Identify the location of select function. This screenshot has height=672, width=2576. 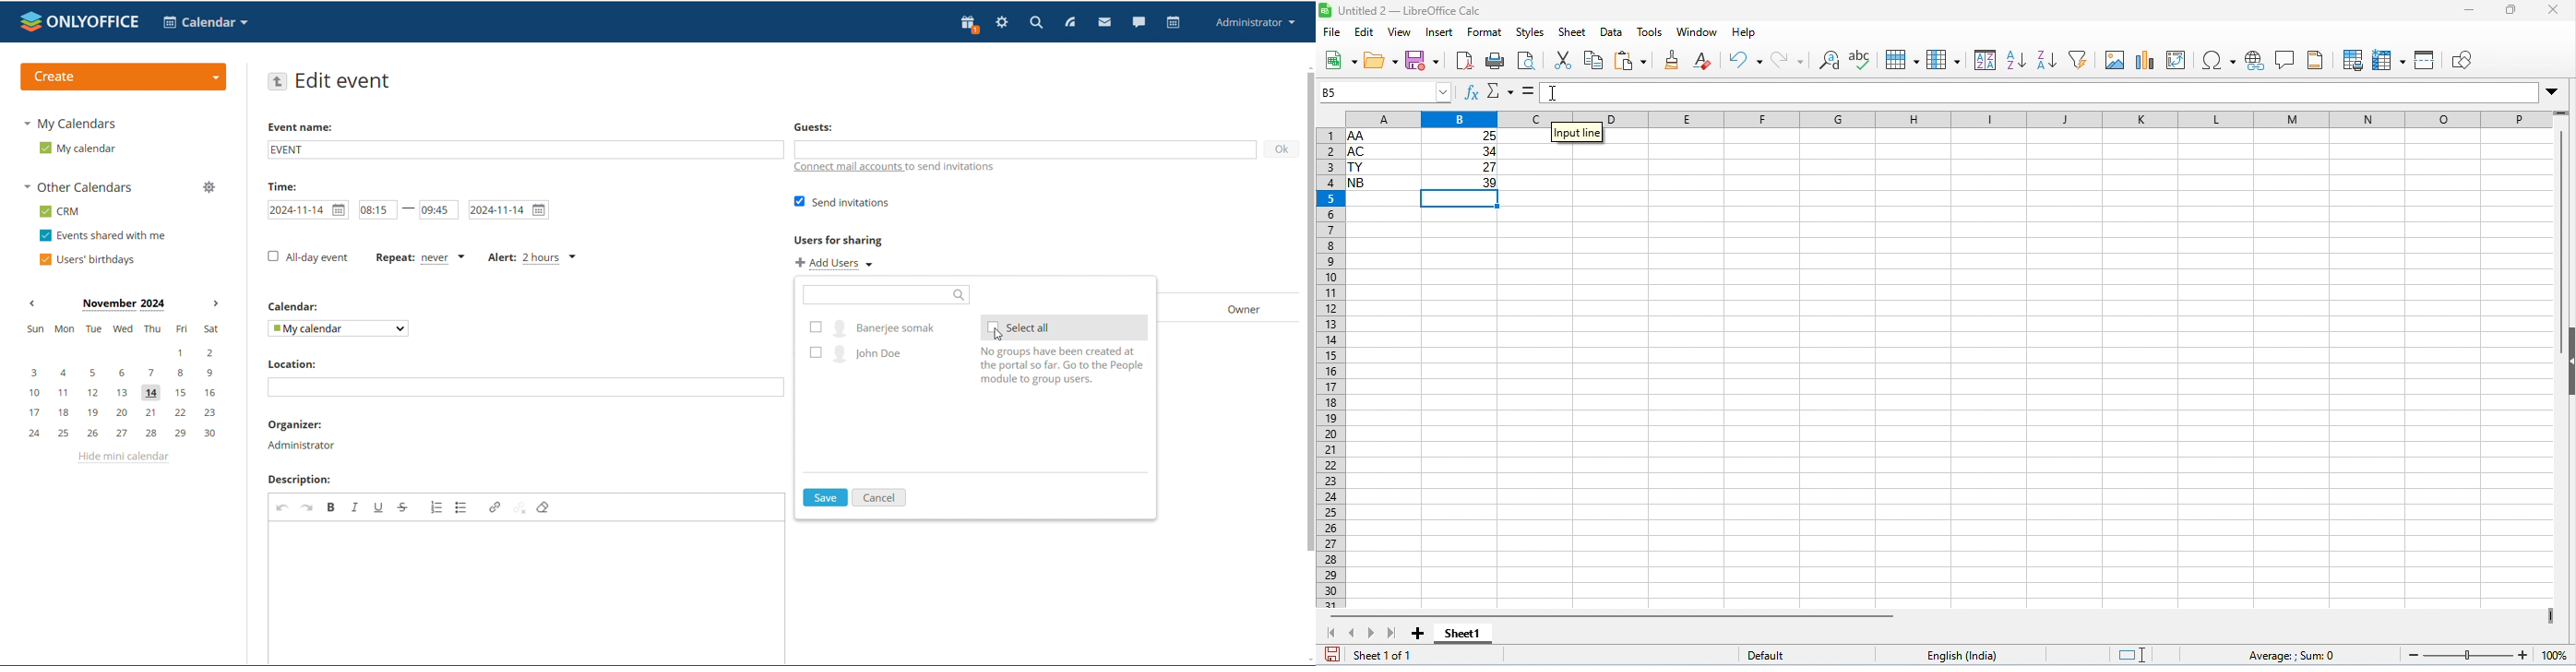
(1499, 91).